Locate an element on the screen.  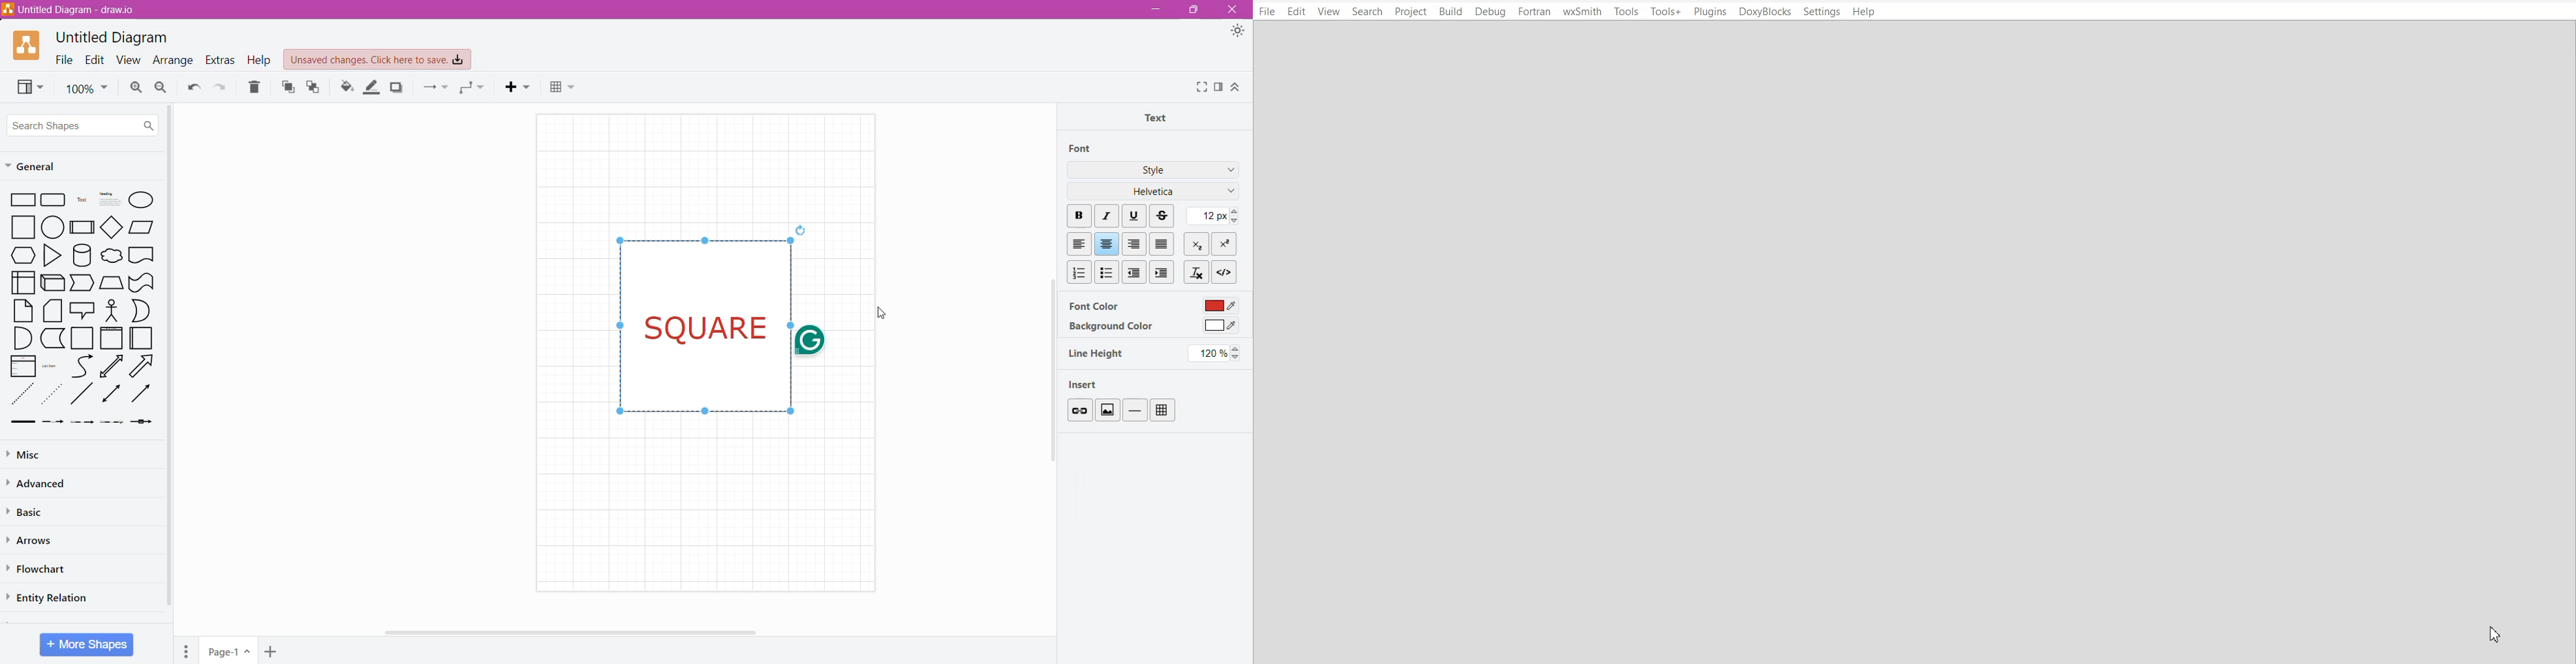
reload is located at coordinates (796, 230).